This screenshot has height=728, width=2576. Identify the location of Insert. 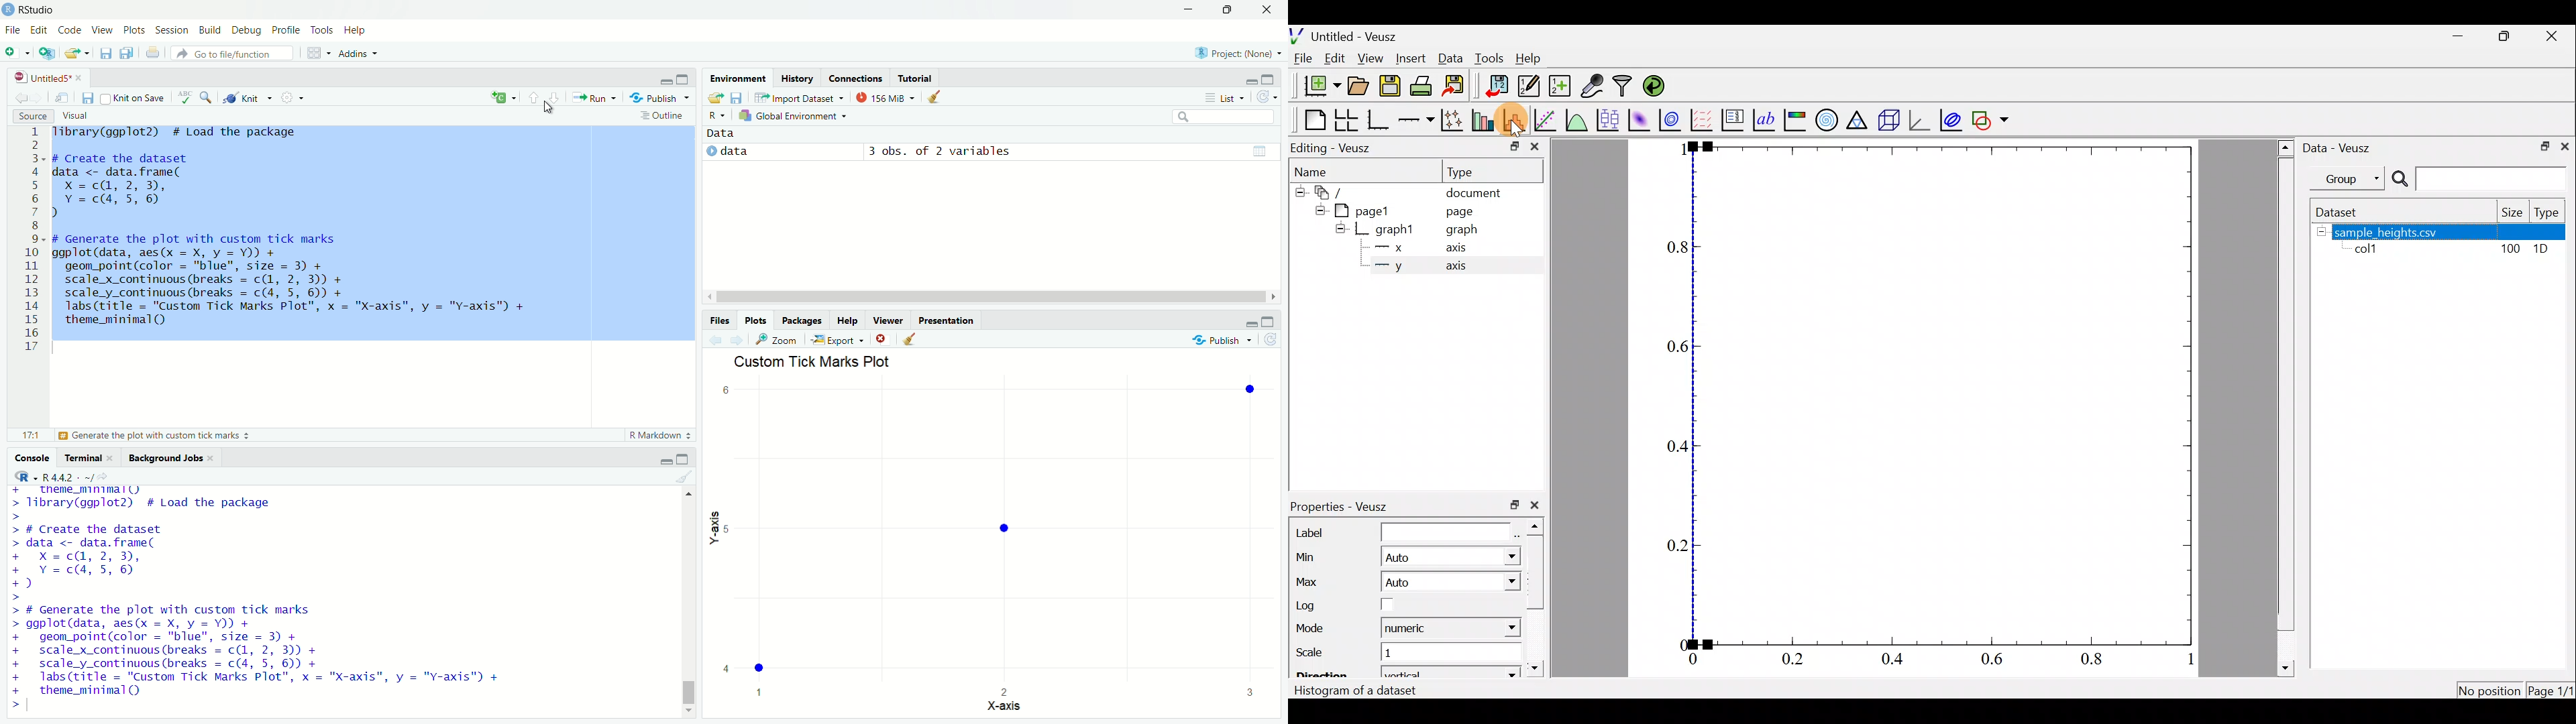
(1410, 58).